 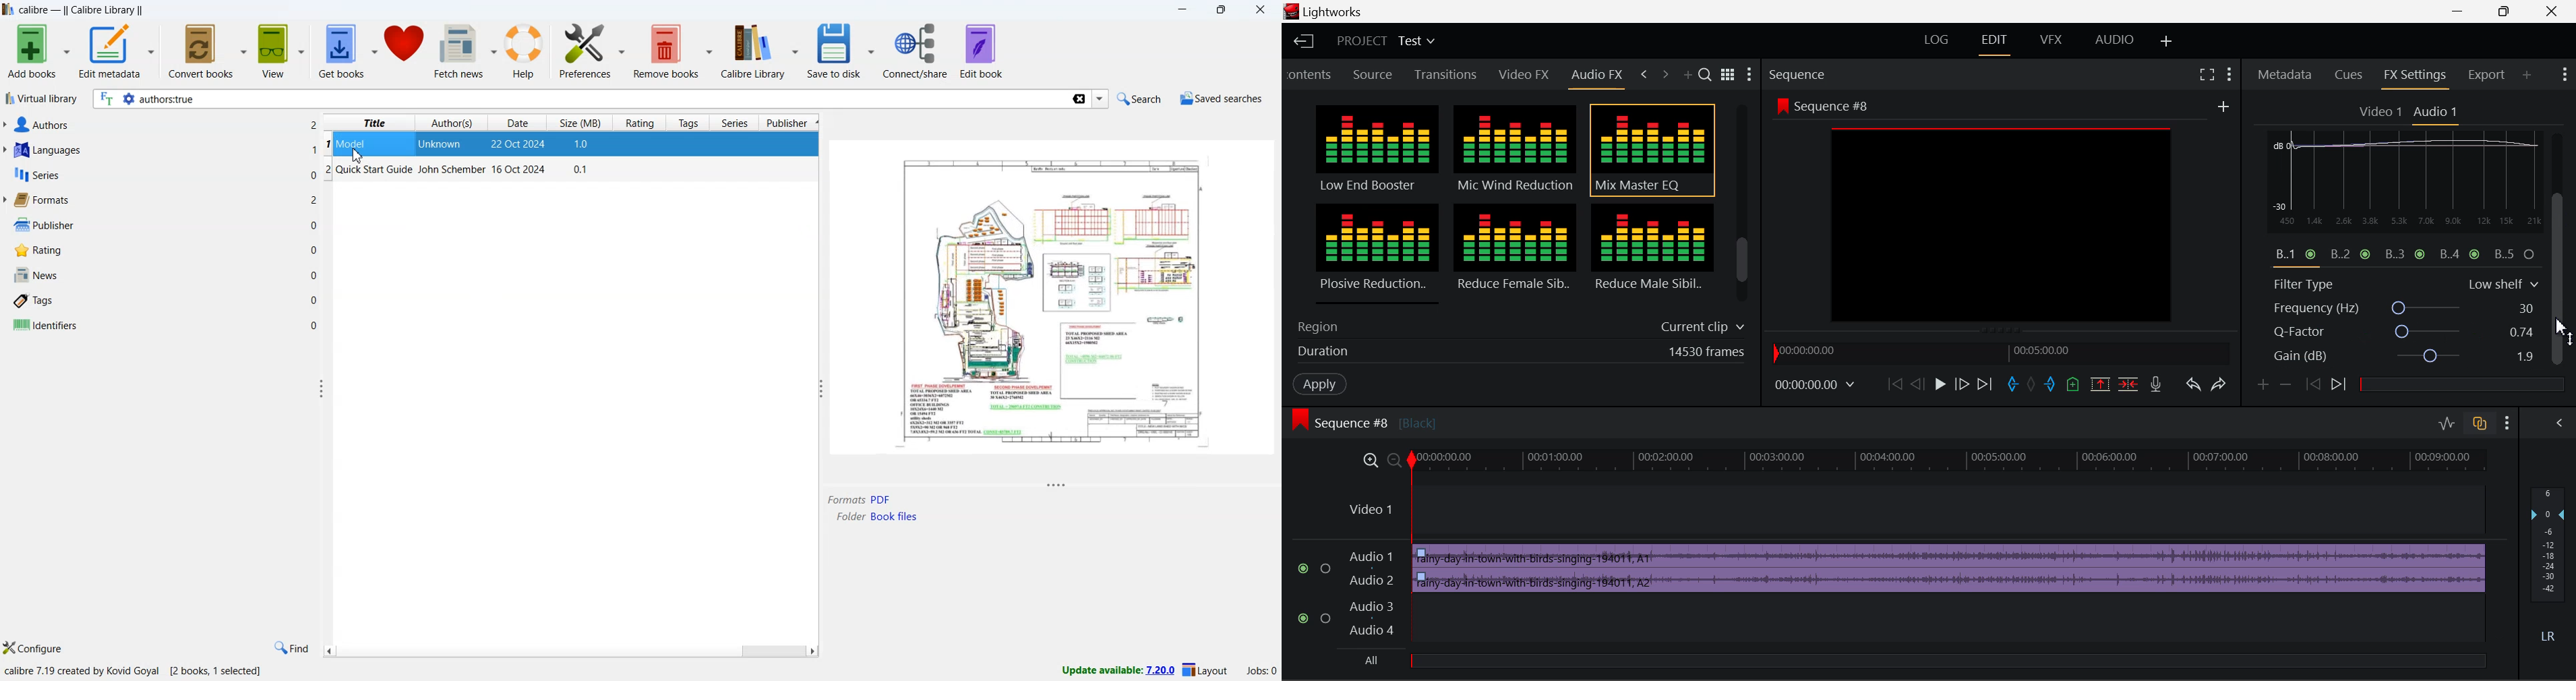 I want to click on date, so click(x=517, y=123).